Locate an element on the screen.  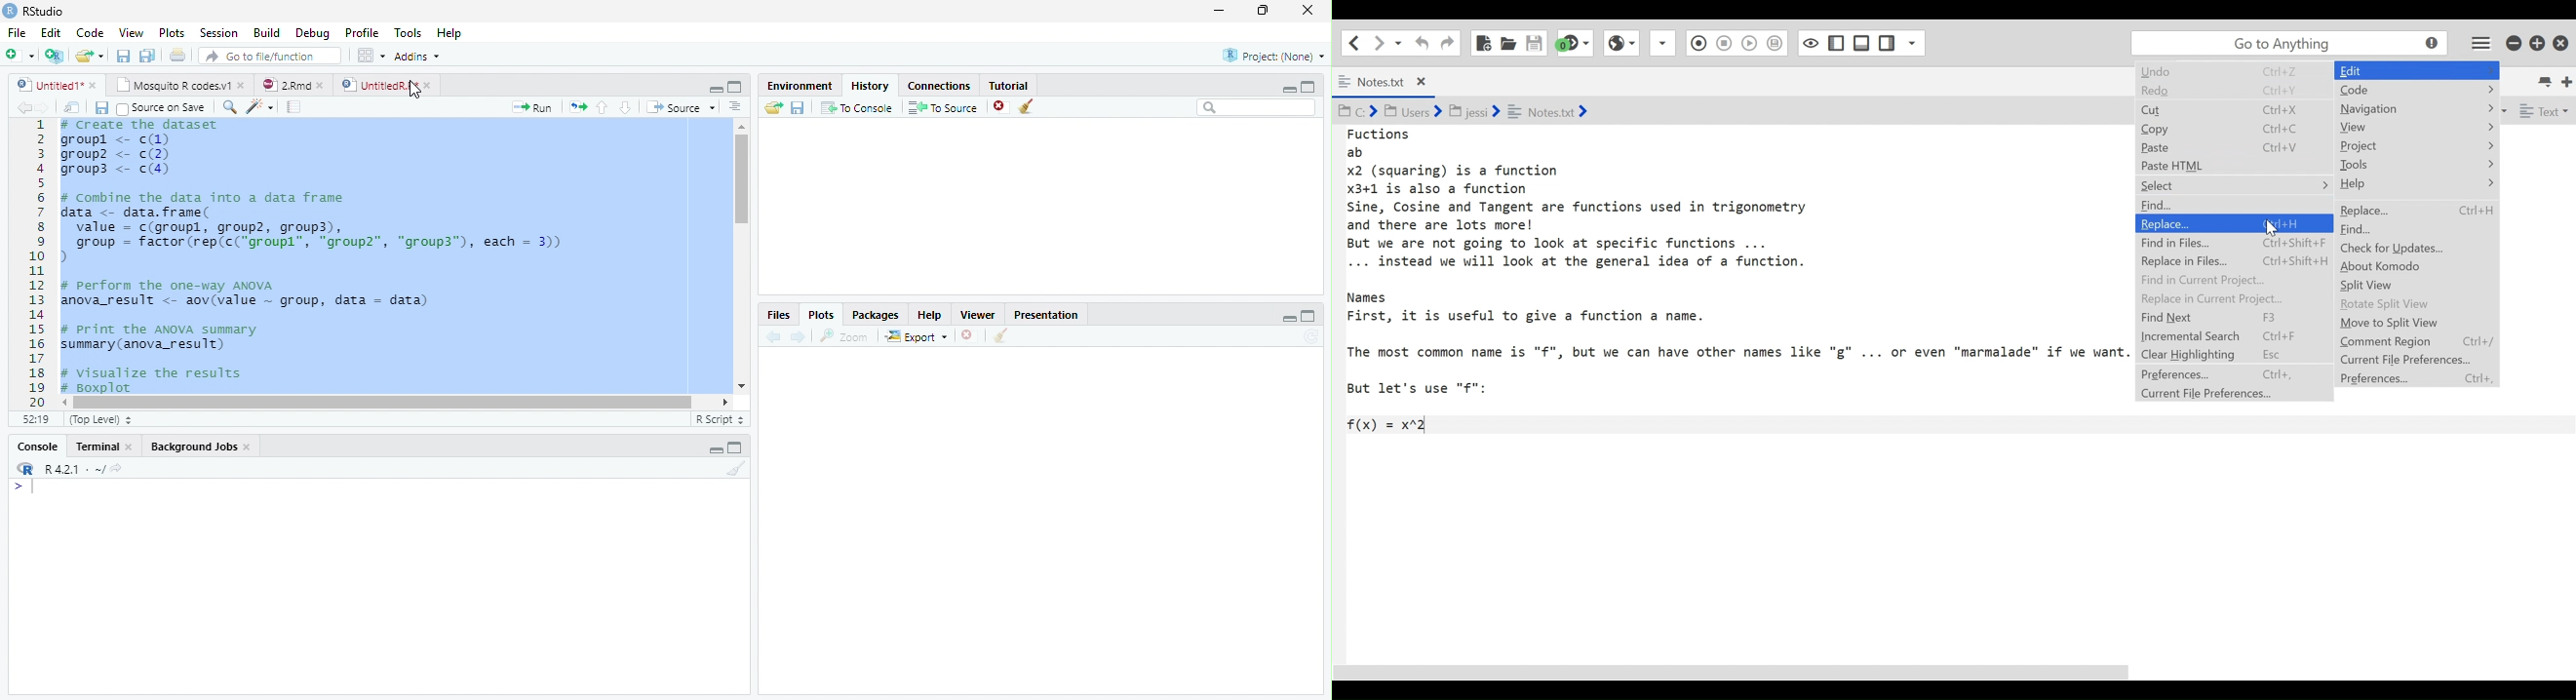
Plots is located at coordinates (820, 315).